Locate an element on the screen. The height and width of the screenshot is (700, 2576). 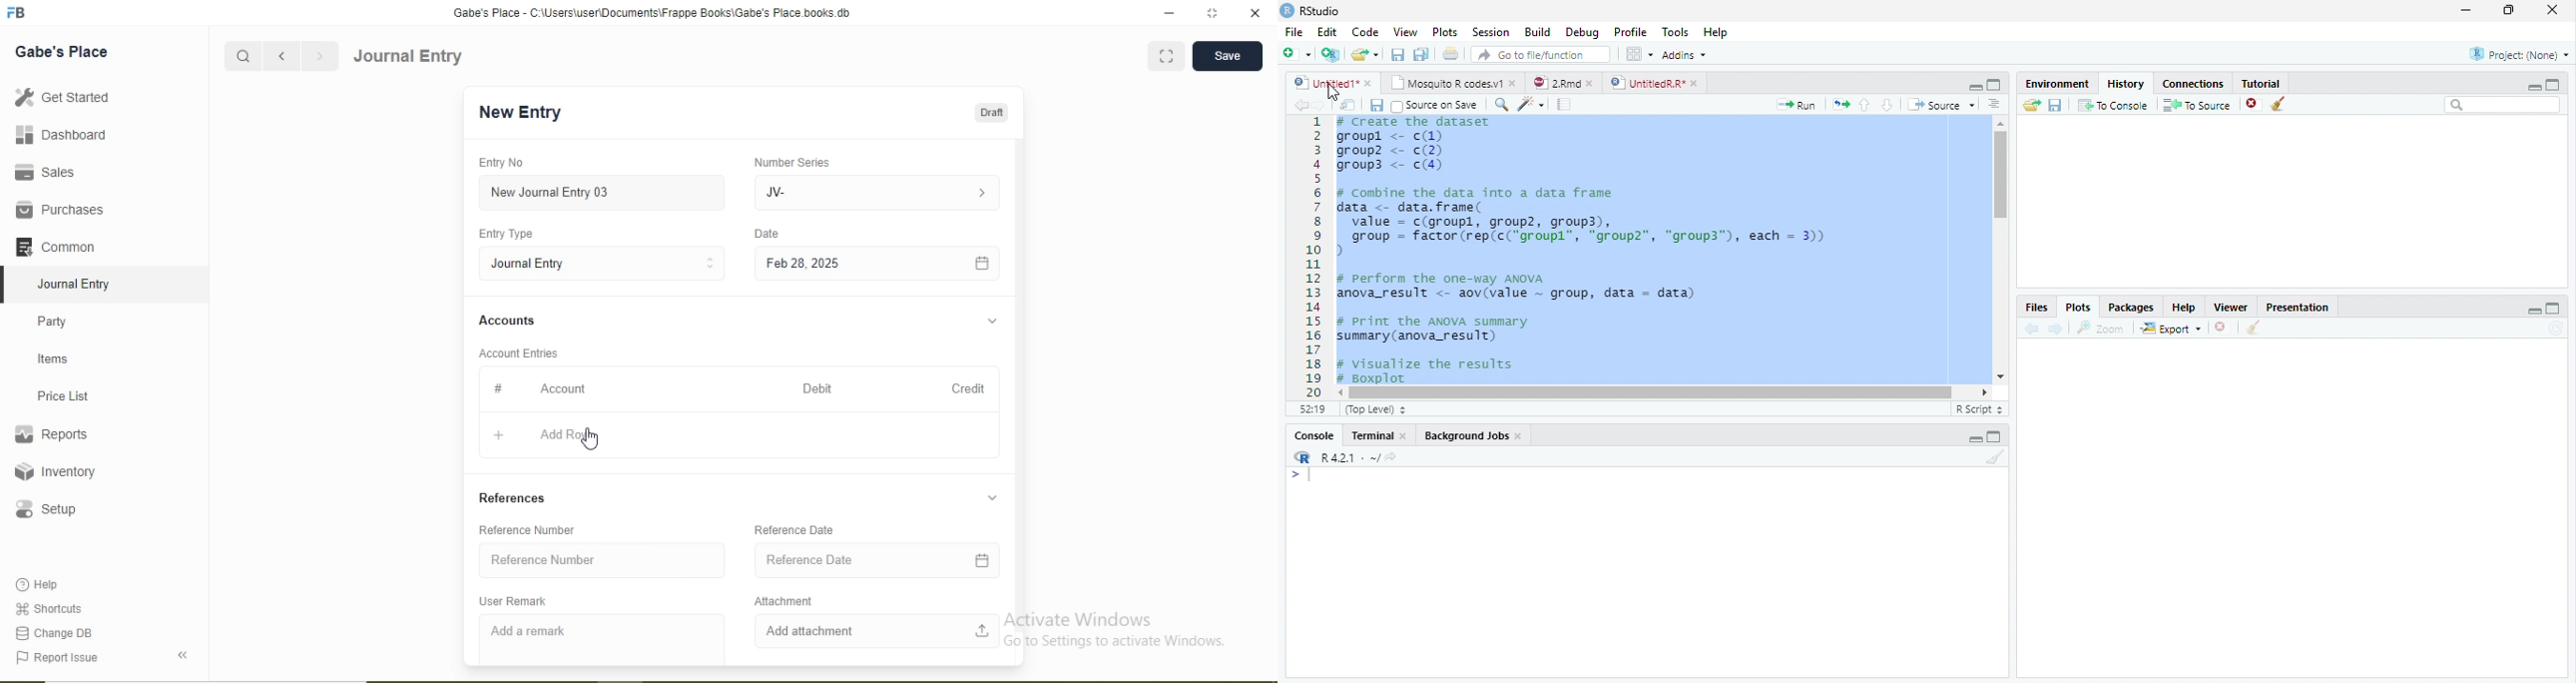
To source is located at coordinates (2200, 107).